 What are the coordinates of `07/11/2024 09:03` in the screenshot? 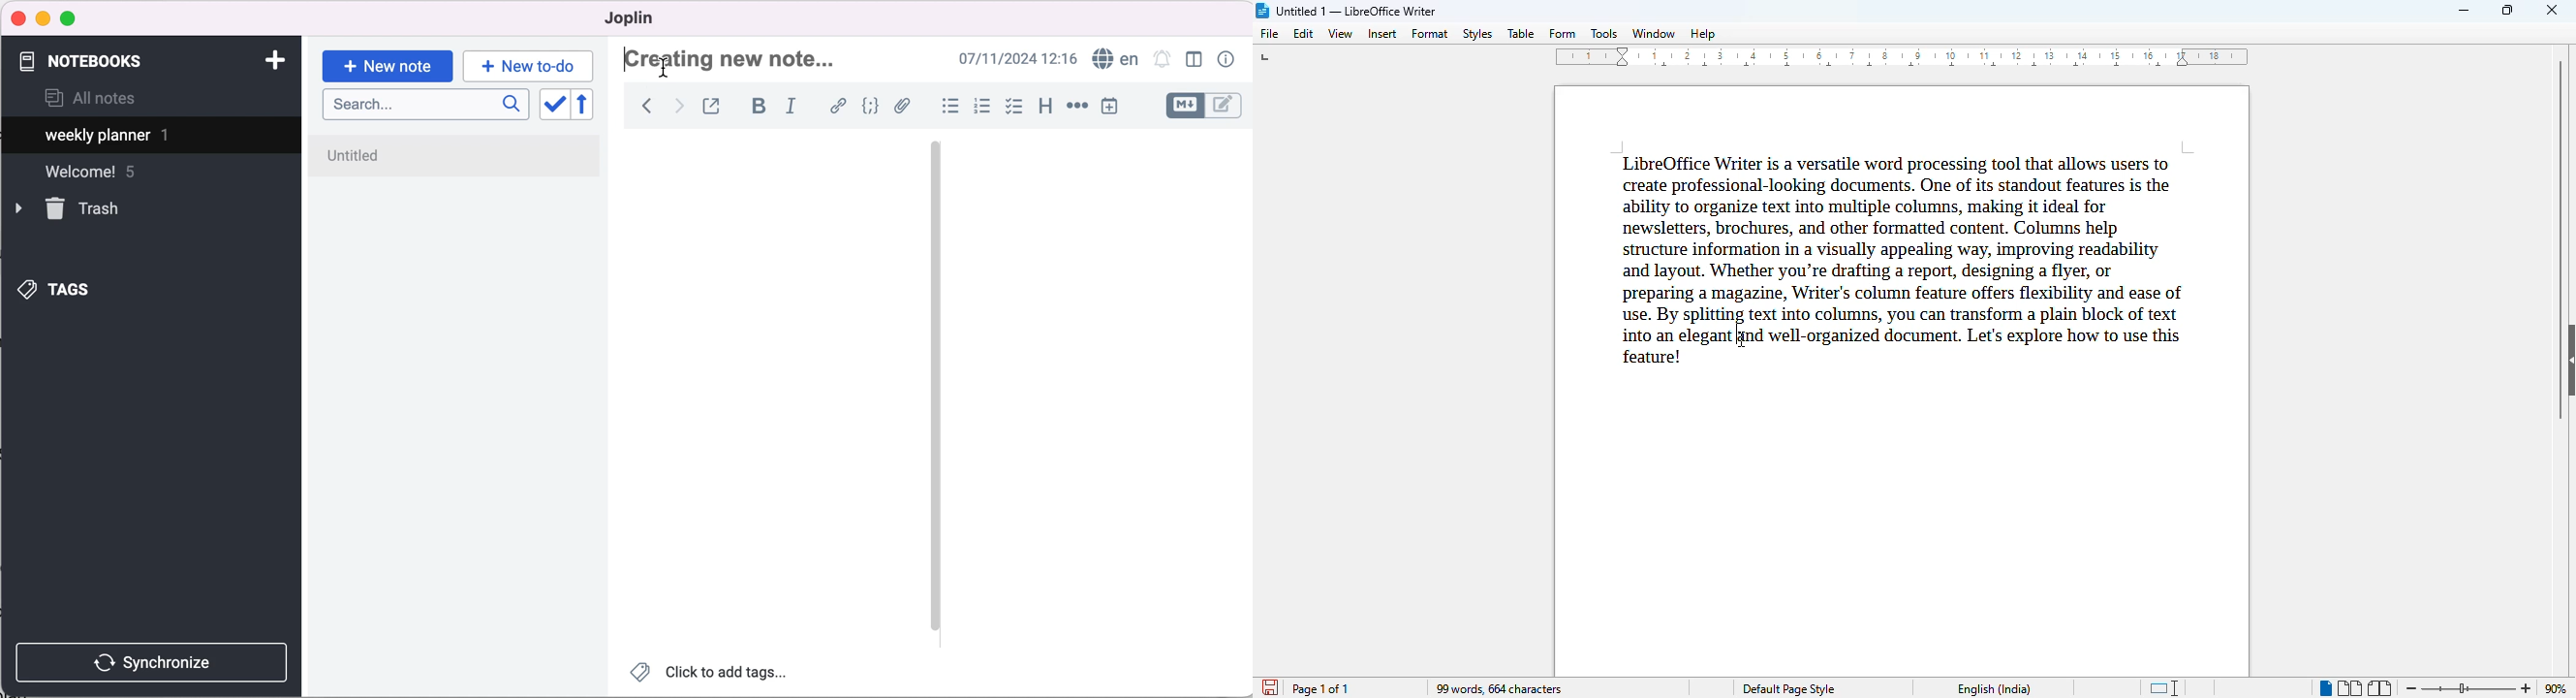 It's located at (1016, 59).